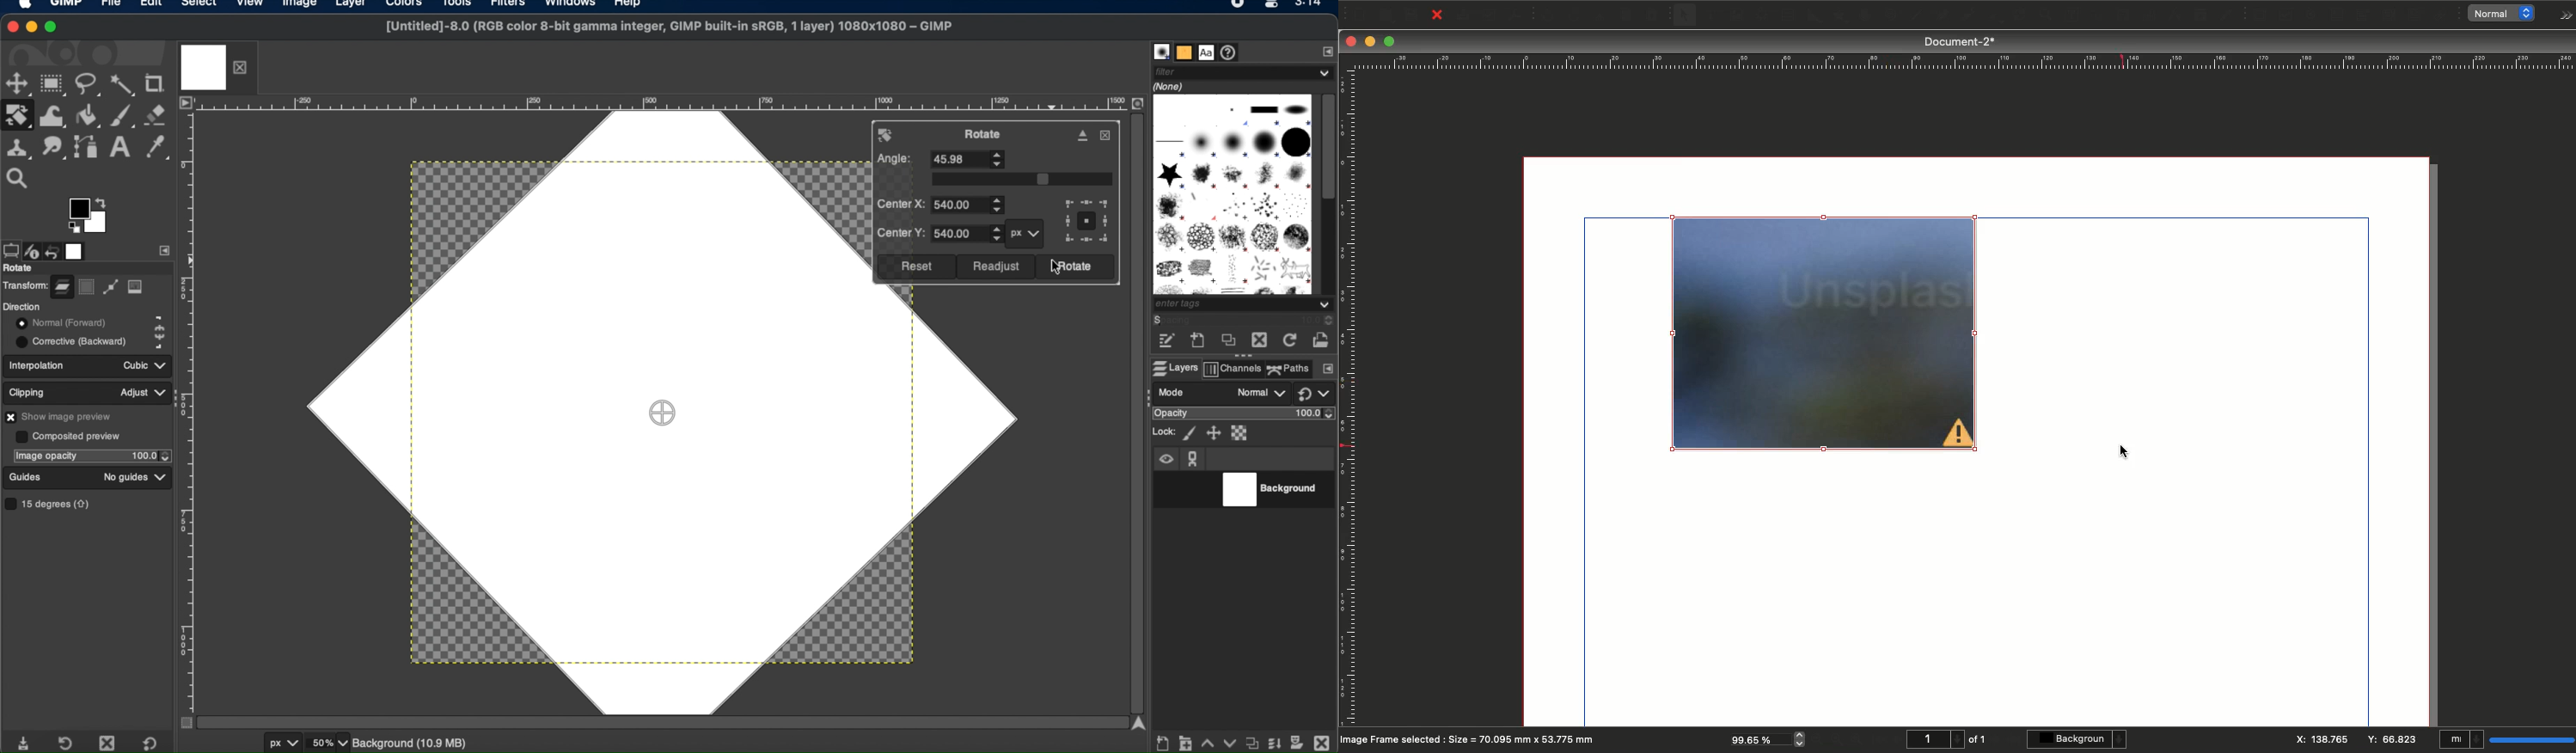 This screenshot has width=2576, height=756. What do you see at coordinates (1349, 389) in the screenshot?
I see `Ruler` at bounding box center [1349, 389].